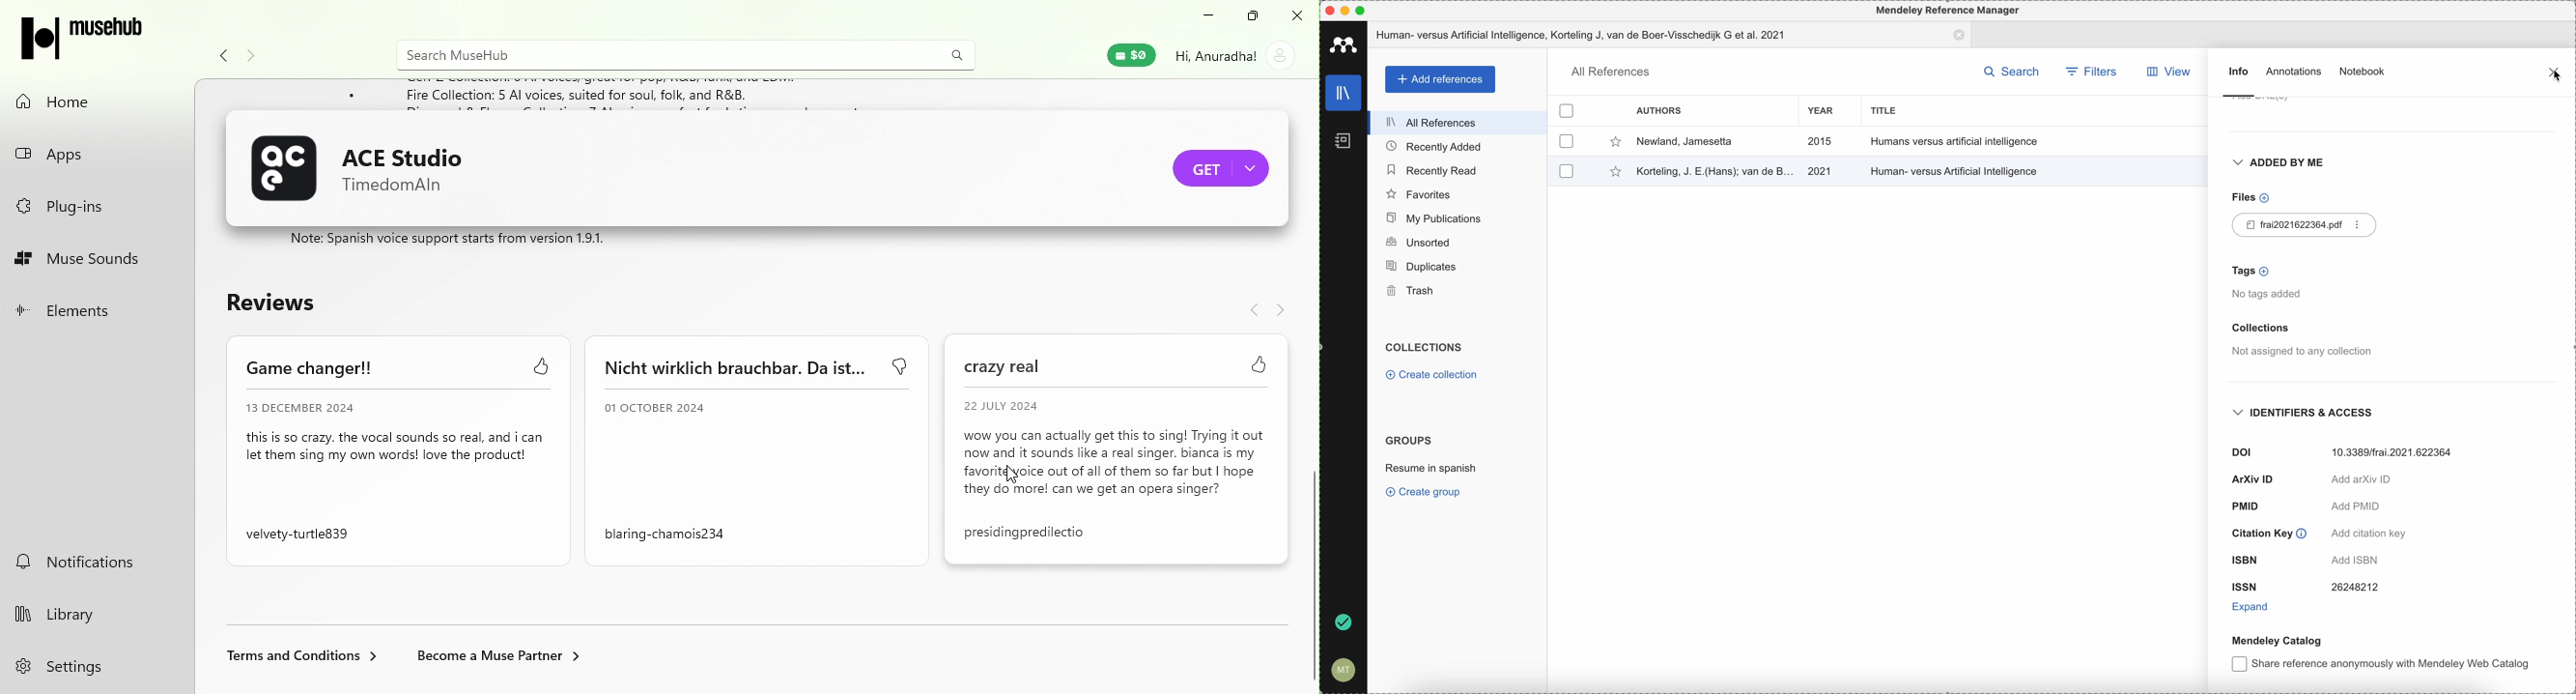 Image resolution: width=2576 pixels, height=700 pixels. Describe the element at coordinates (2313, 559) in the screenshot. I see `ISBN add ISBN` at that location.